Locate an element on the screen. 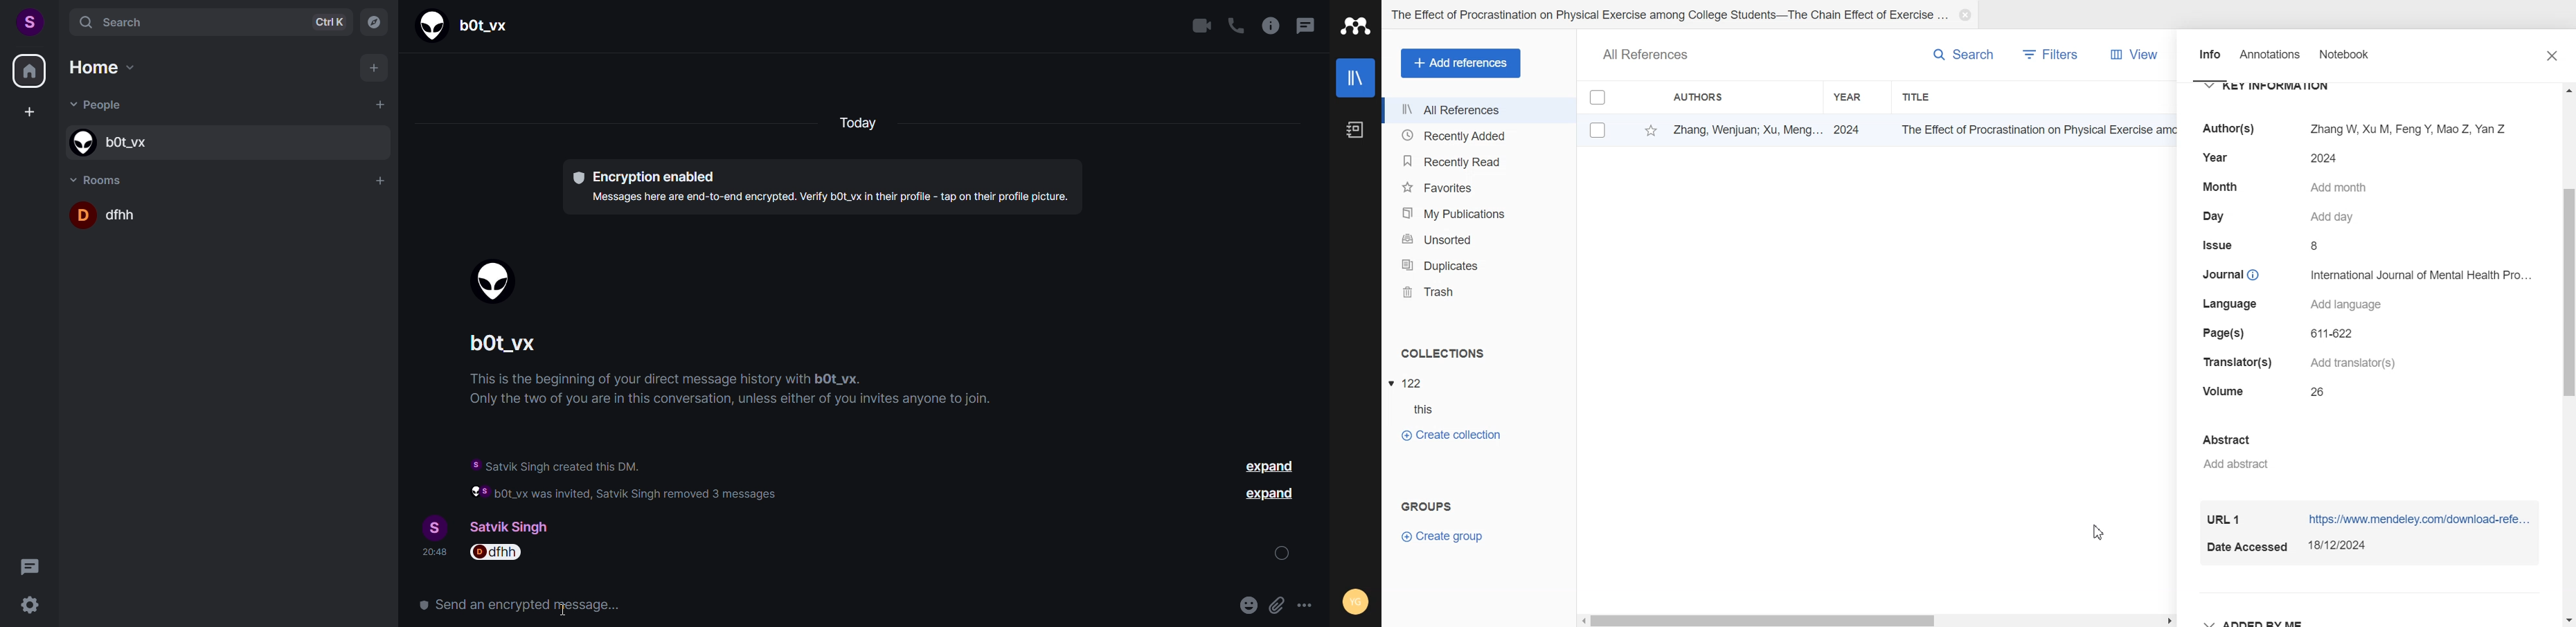  home options is located at coordinates (114, 71).